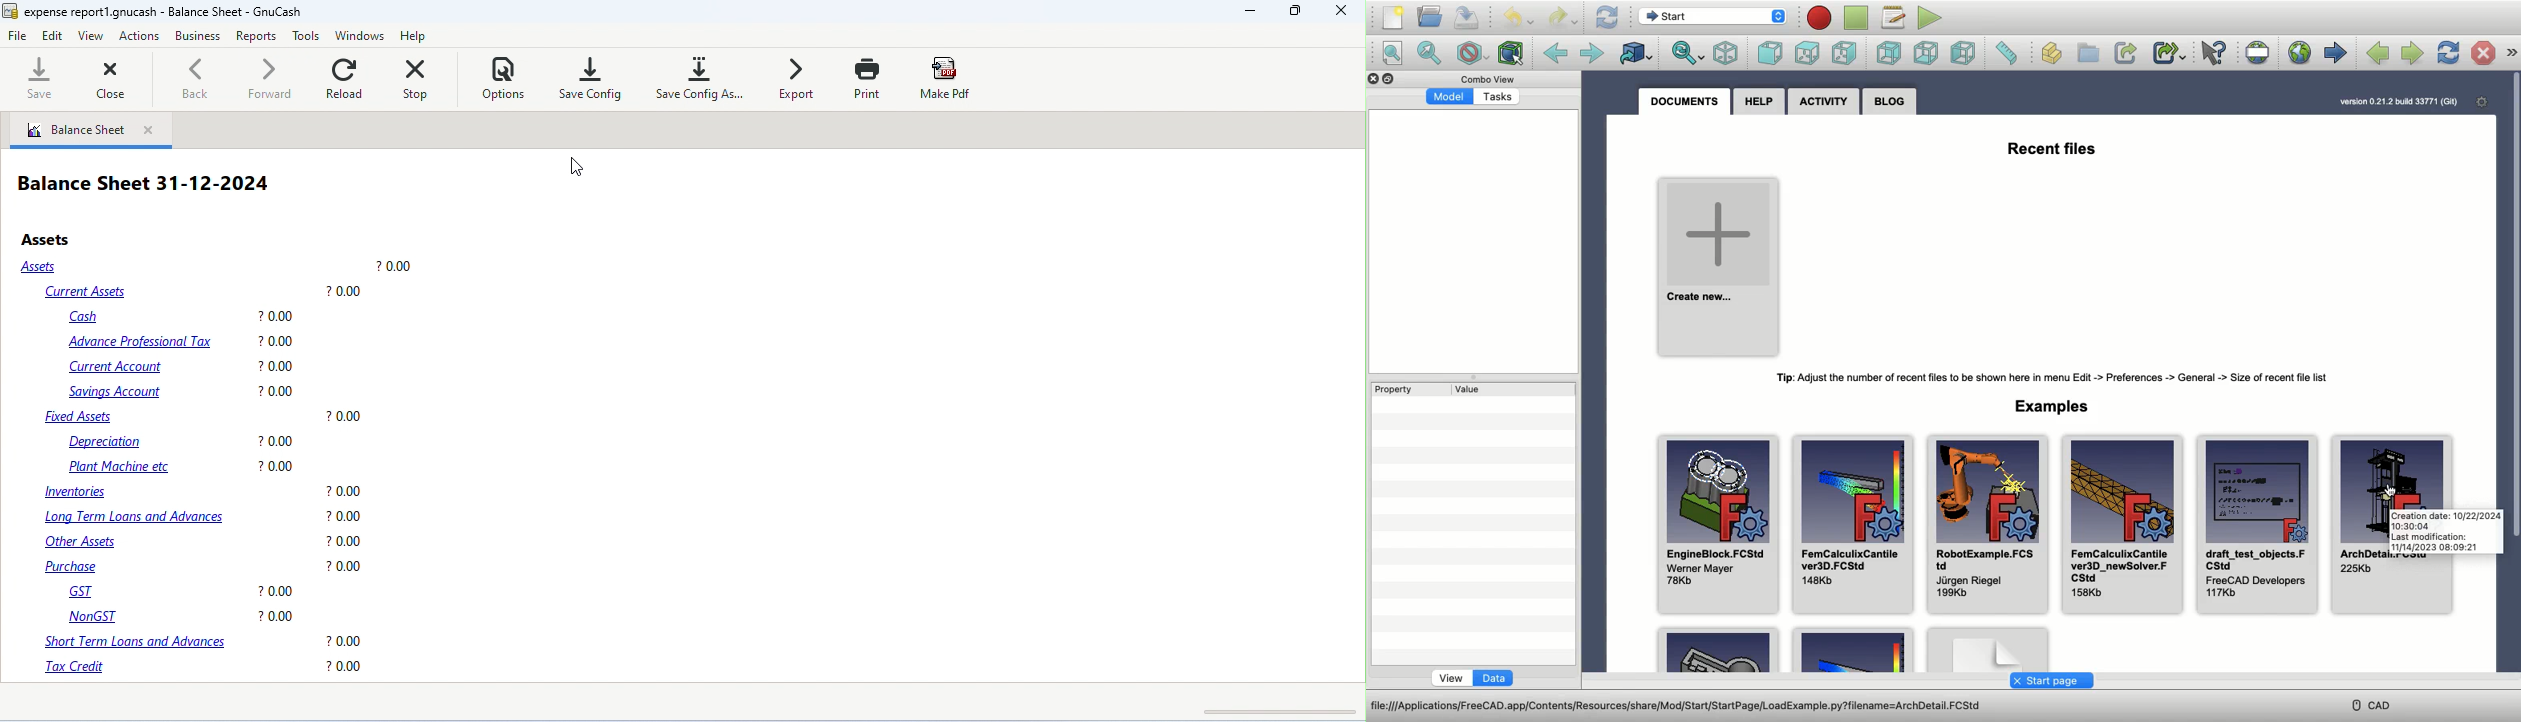 The height and width of the screenshot is (728, 2548). What do you see at coordinates (2514, 306) in the screenshot?
I see `Scroll` at bounding box center [2514, 306].